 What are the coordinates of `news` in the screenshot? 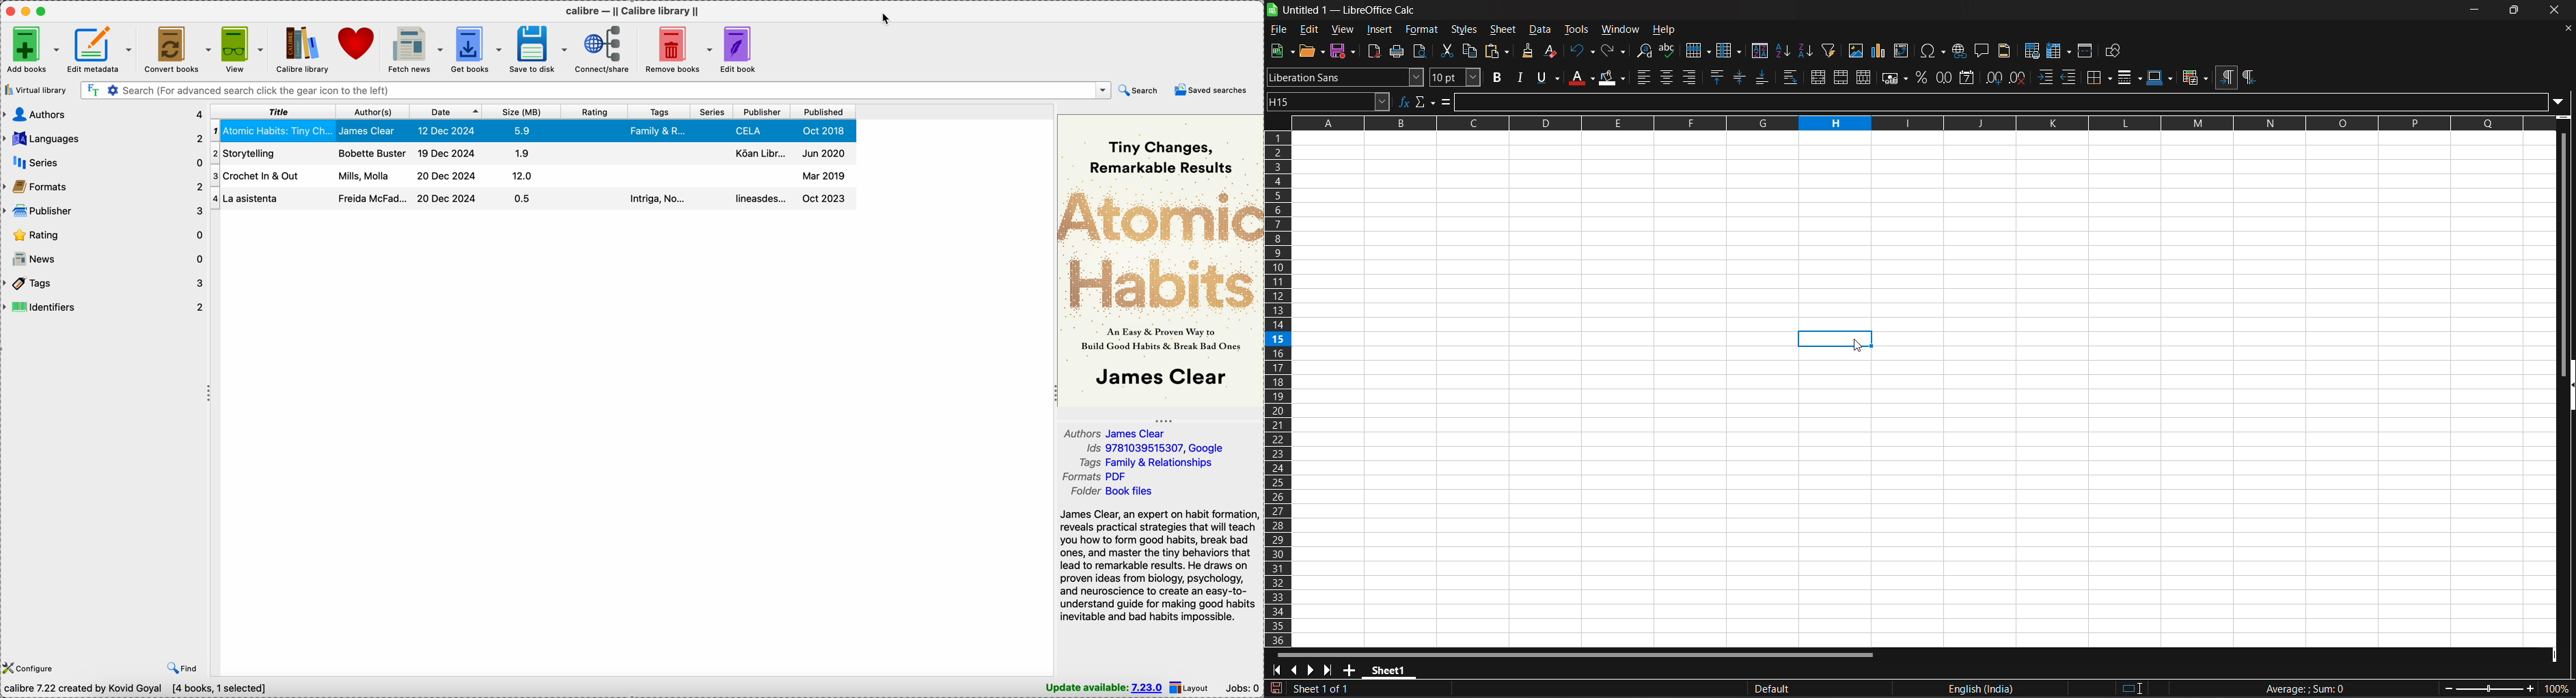 It's located at (104, 260).